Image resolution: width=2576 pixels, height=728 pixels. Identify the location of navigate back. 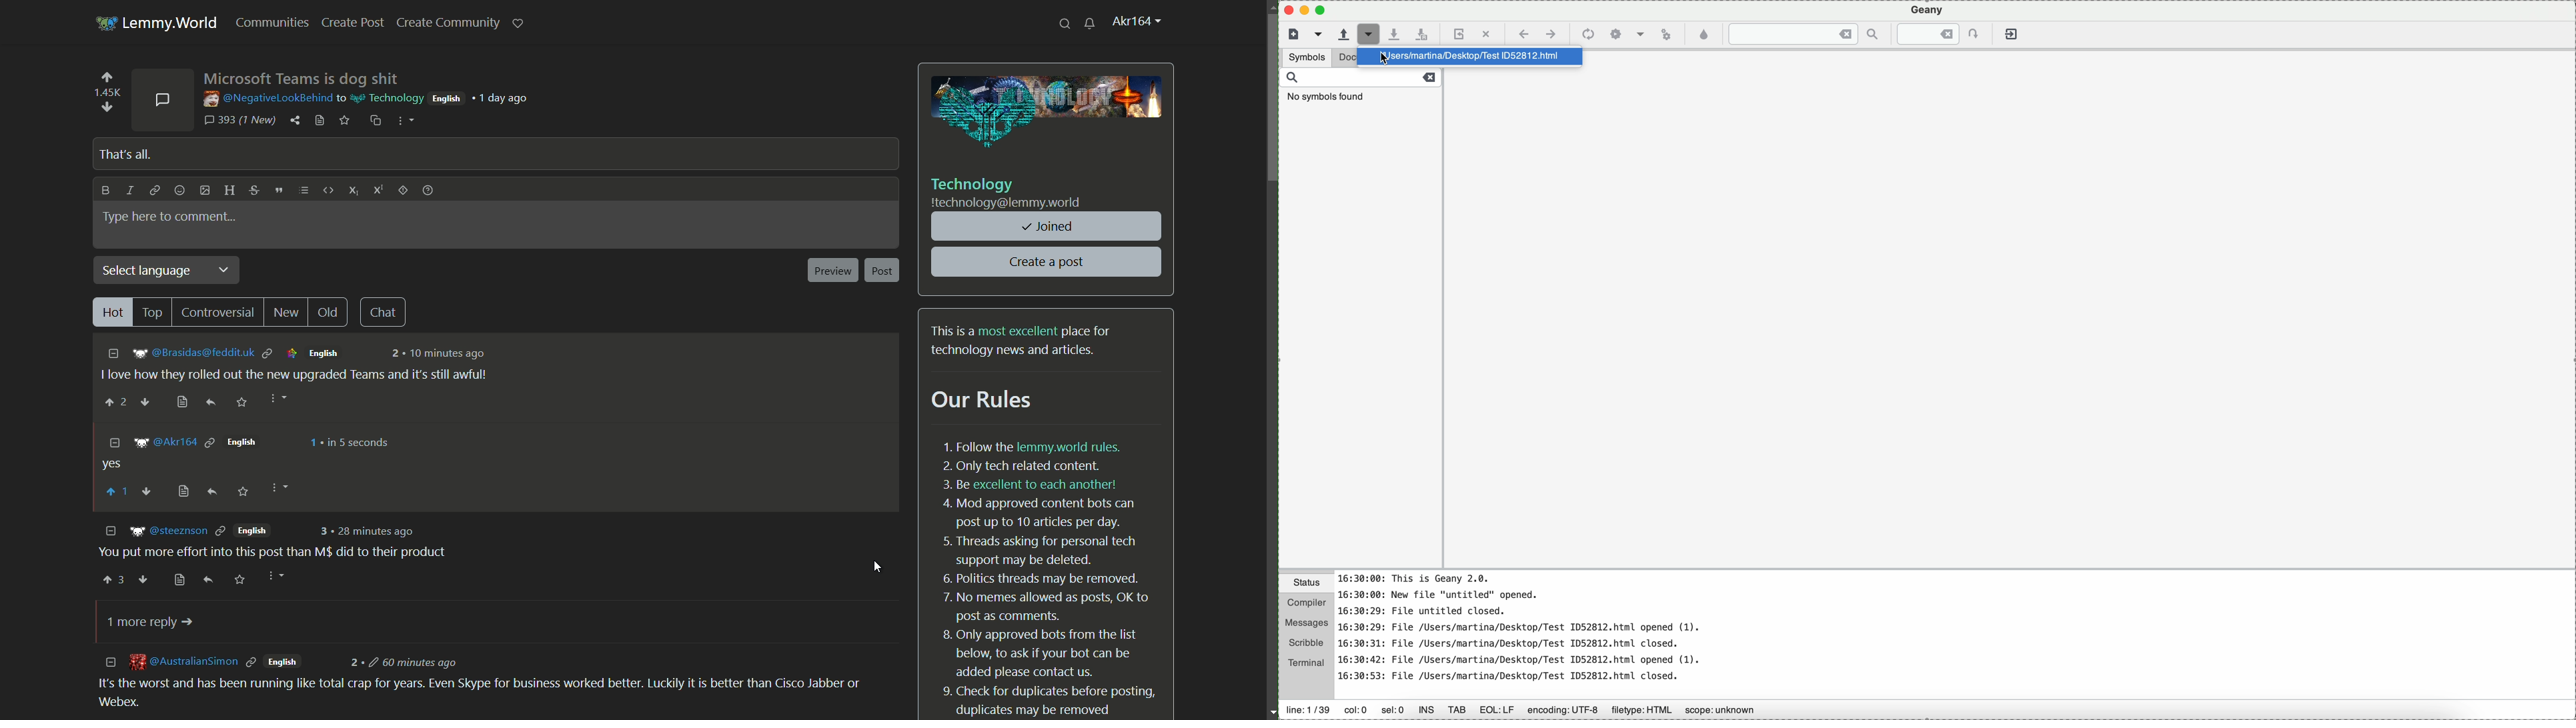
(1522, 34).